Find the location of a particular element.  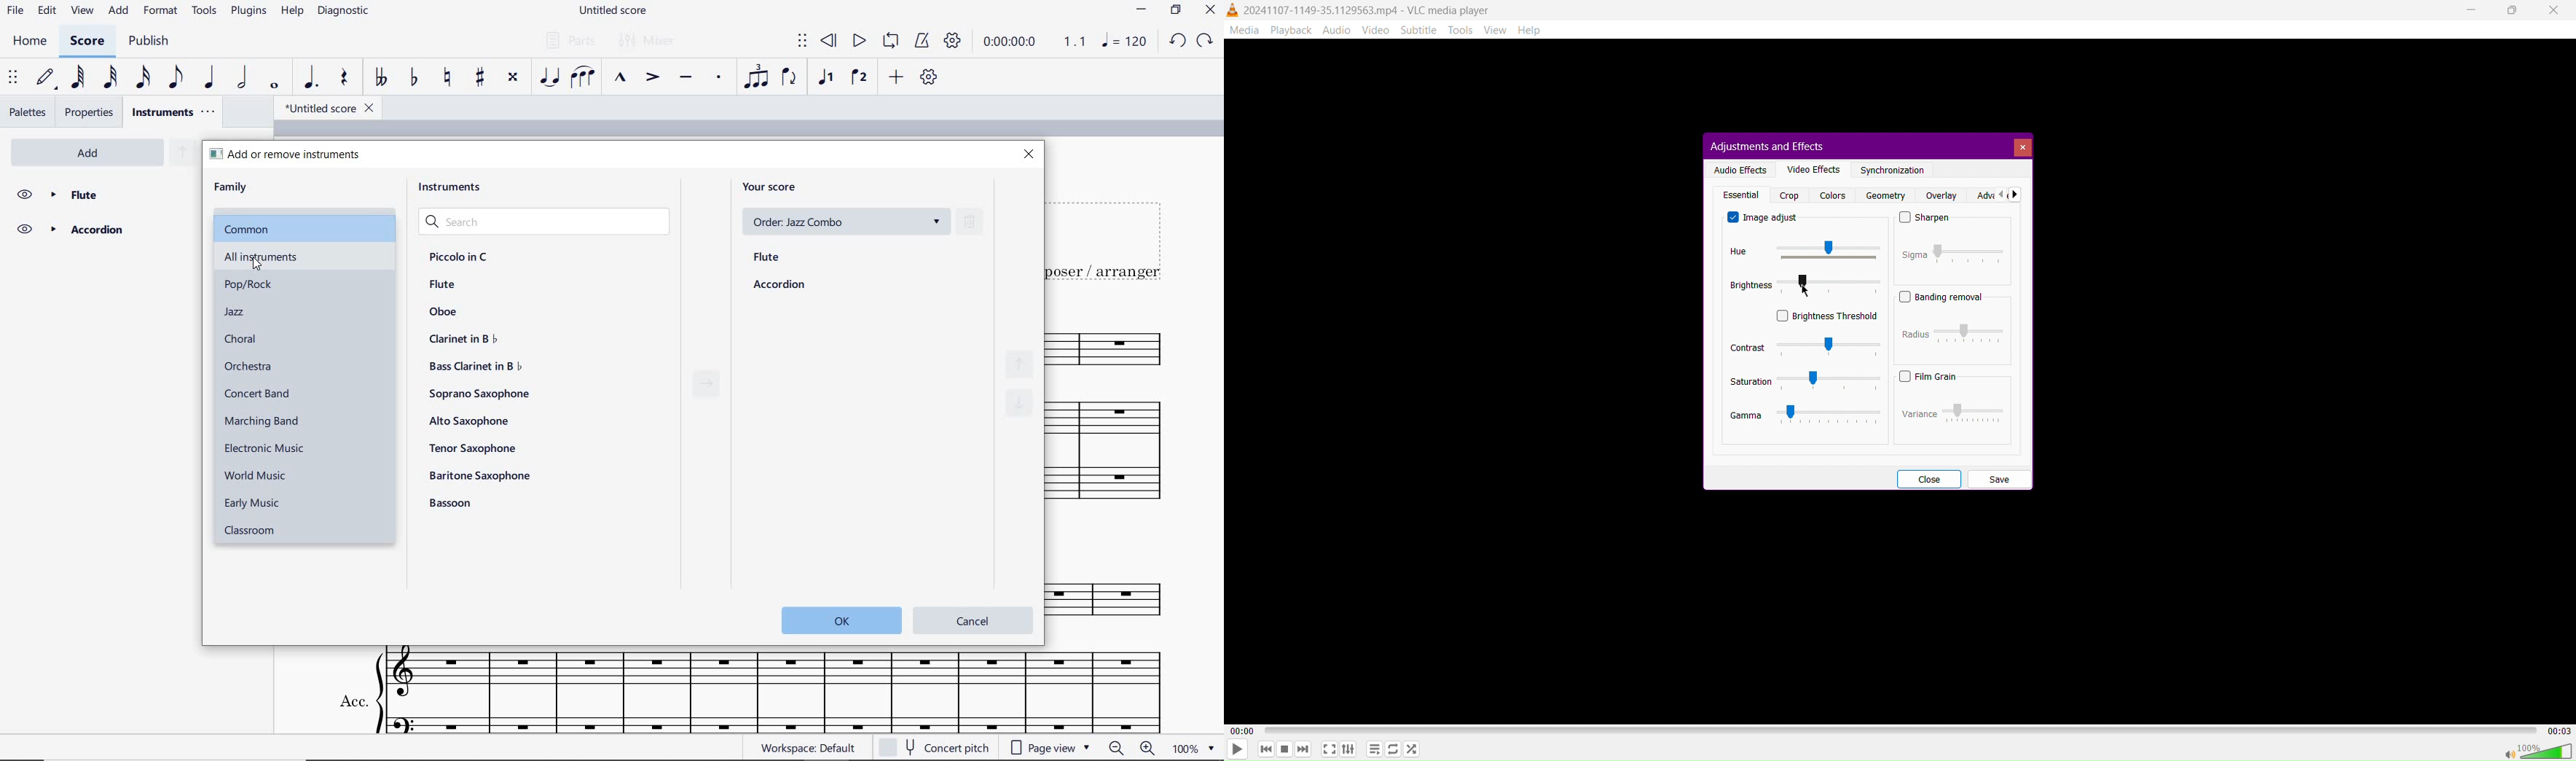

accent is located at coordinates (652, 78).